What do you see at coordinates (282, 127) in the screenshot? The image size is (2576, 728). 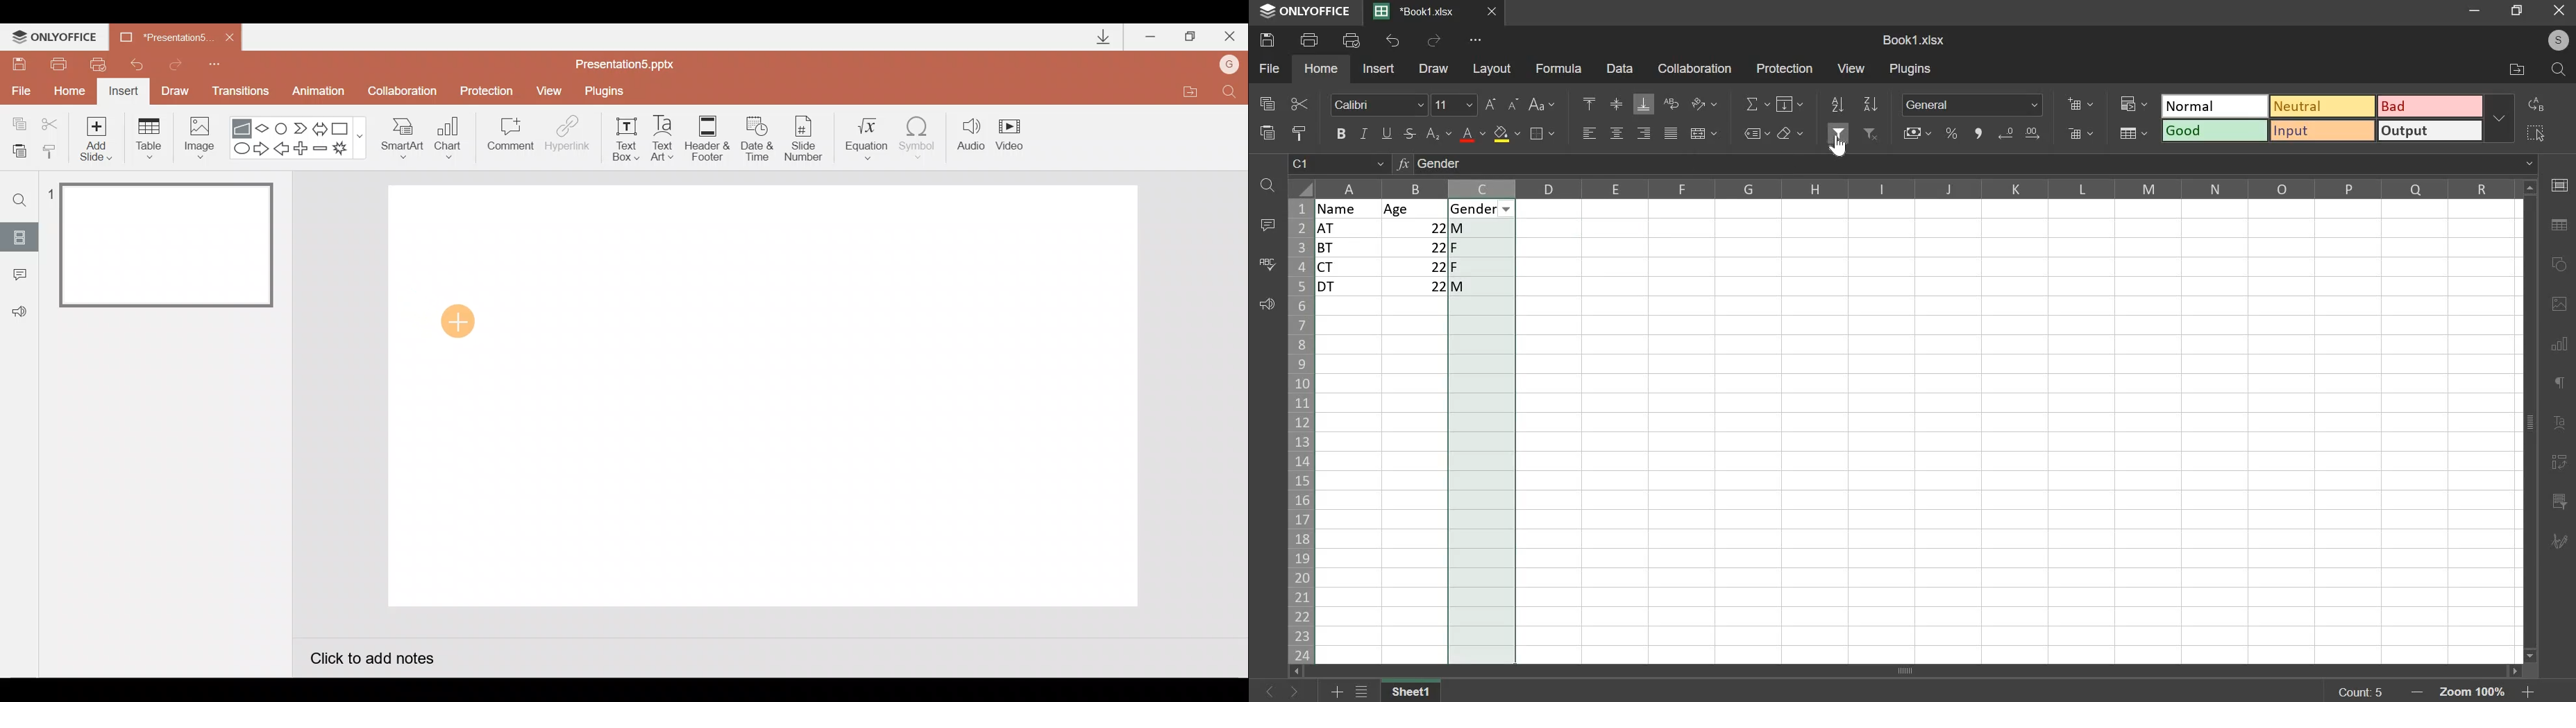 I see `Flowchart-connector` at bounding box center [282, 127].